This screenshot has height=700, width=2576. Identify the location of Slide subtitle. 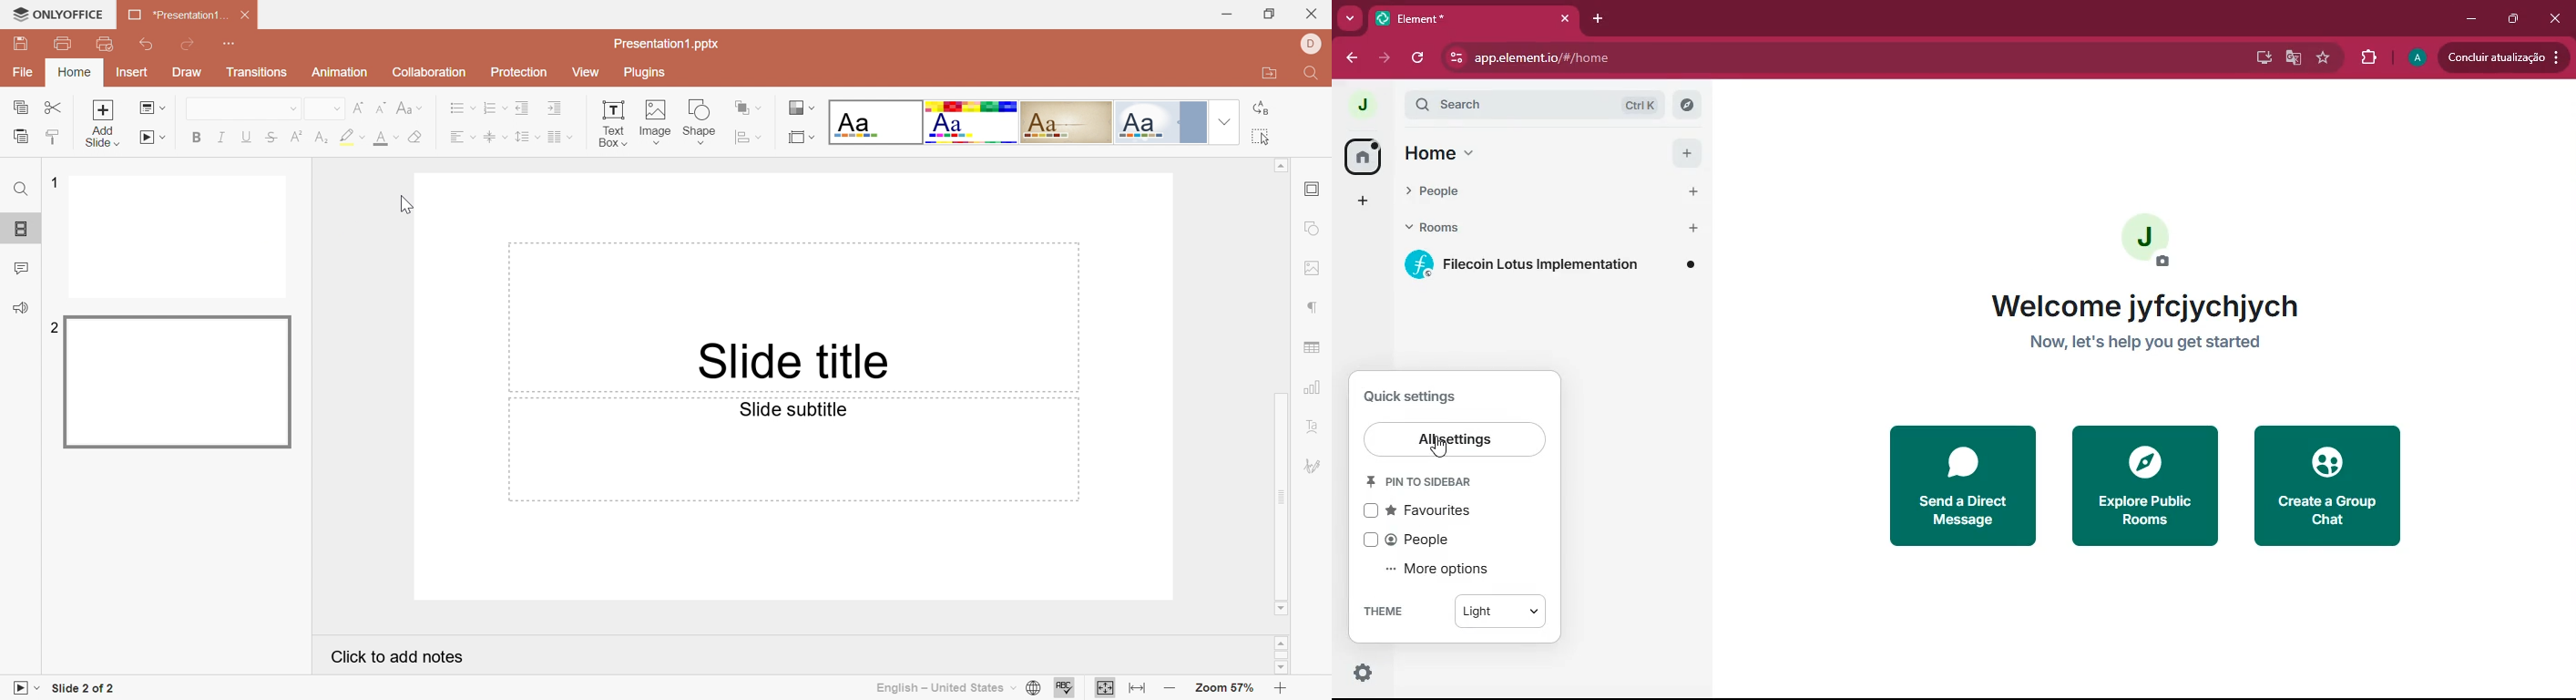
(790, 410).